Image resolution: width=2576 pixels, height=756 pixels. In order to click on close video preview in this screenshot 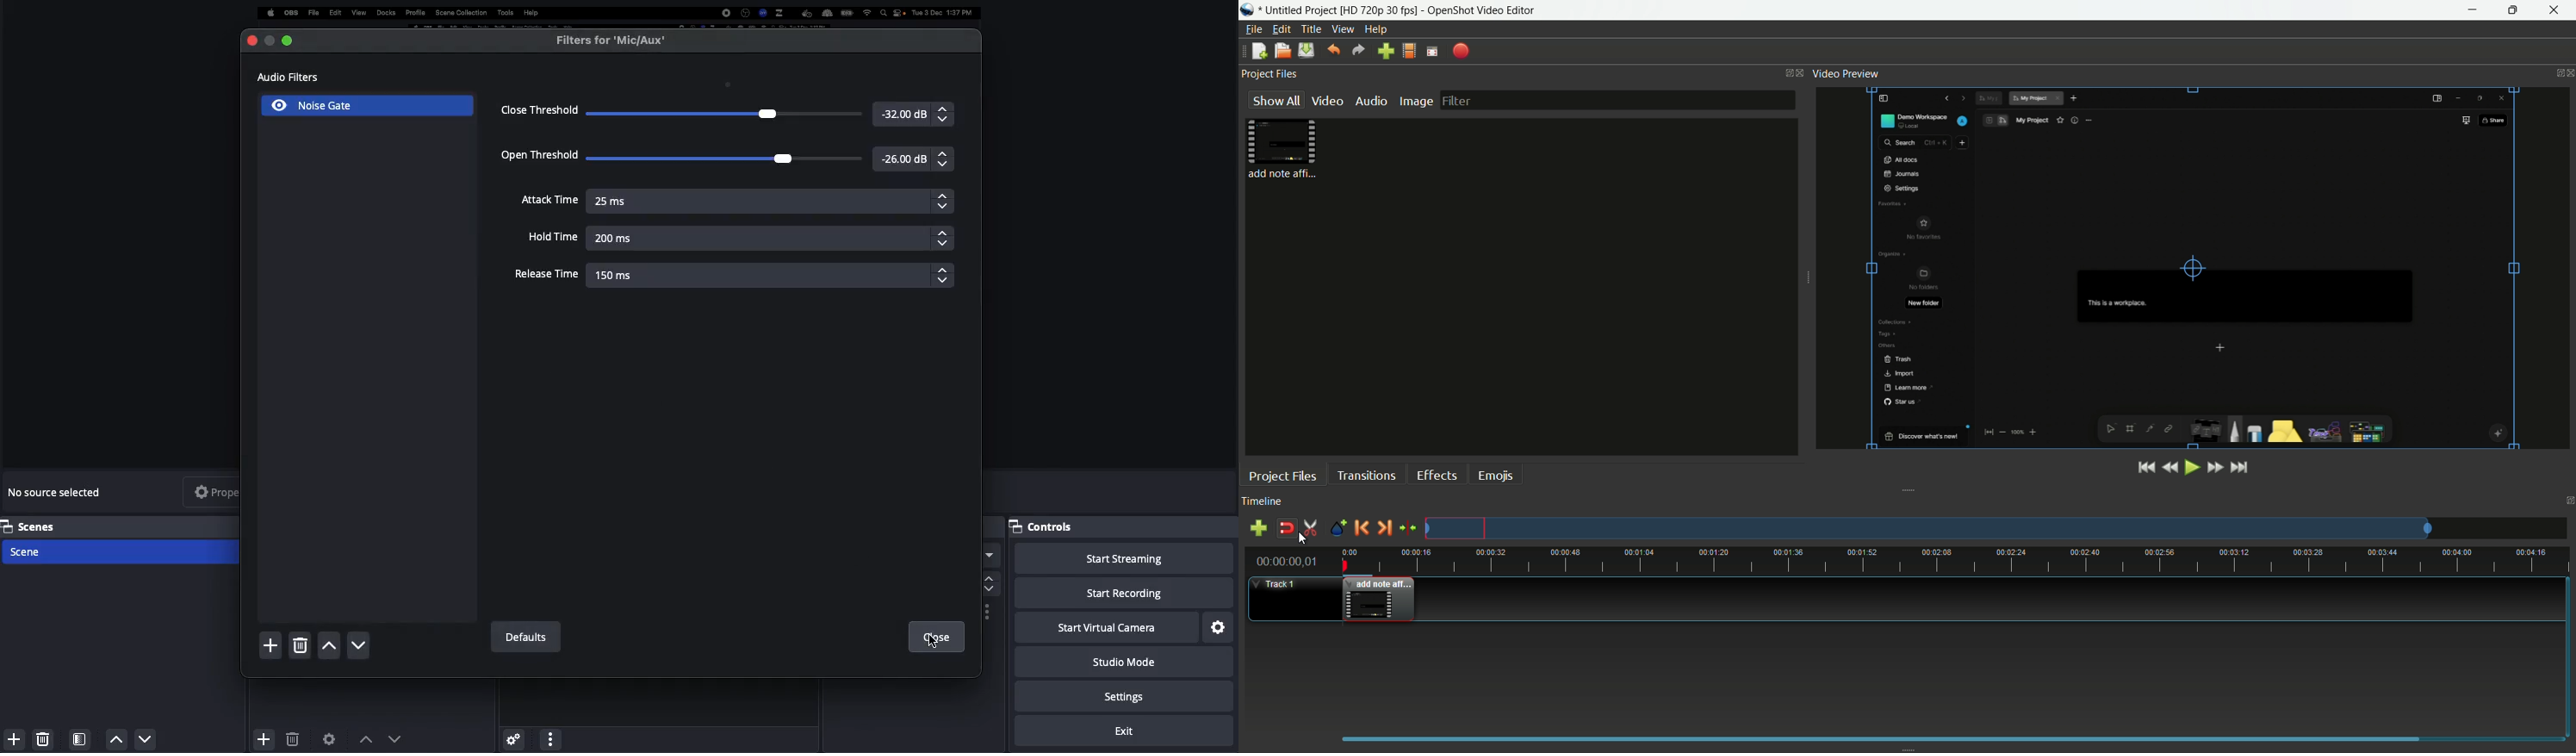, I will do `click(2568, 73)`.